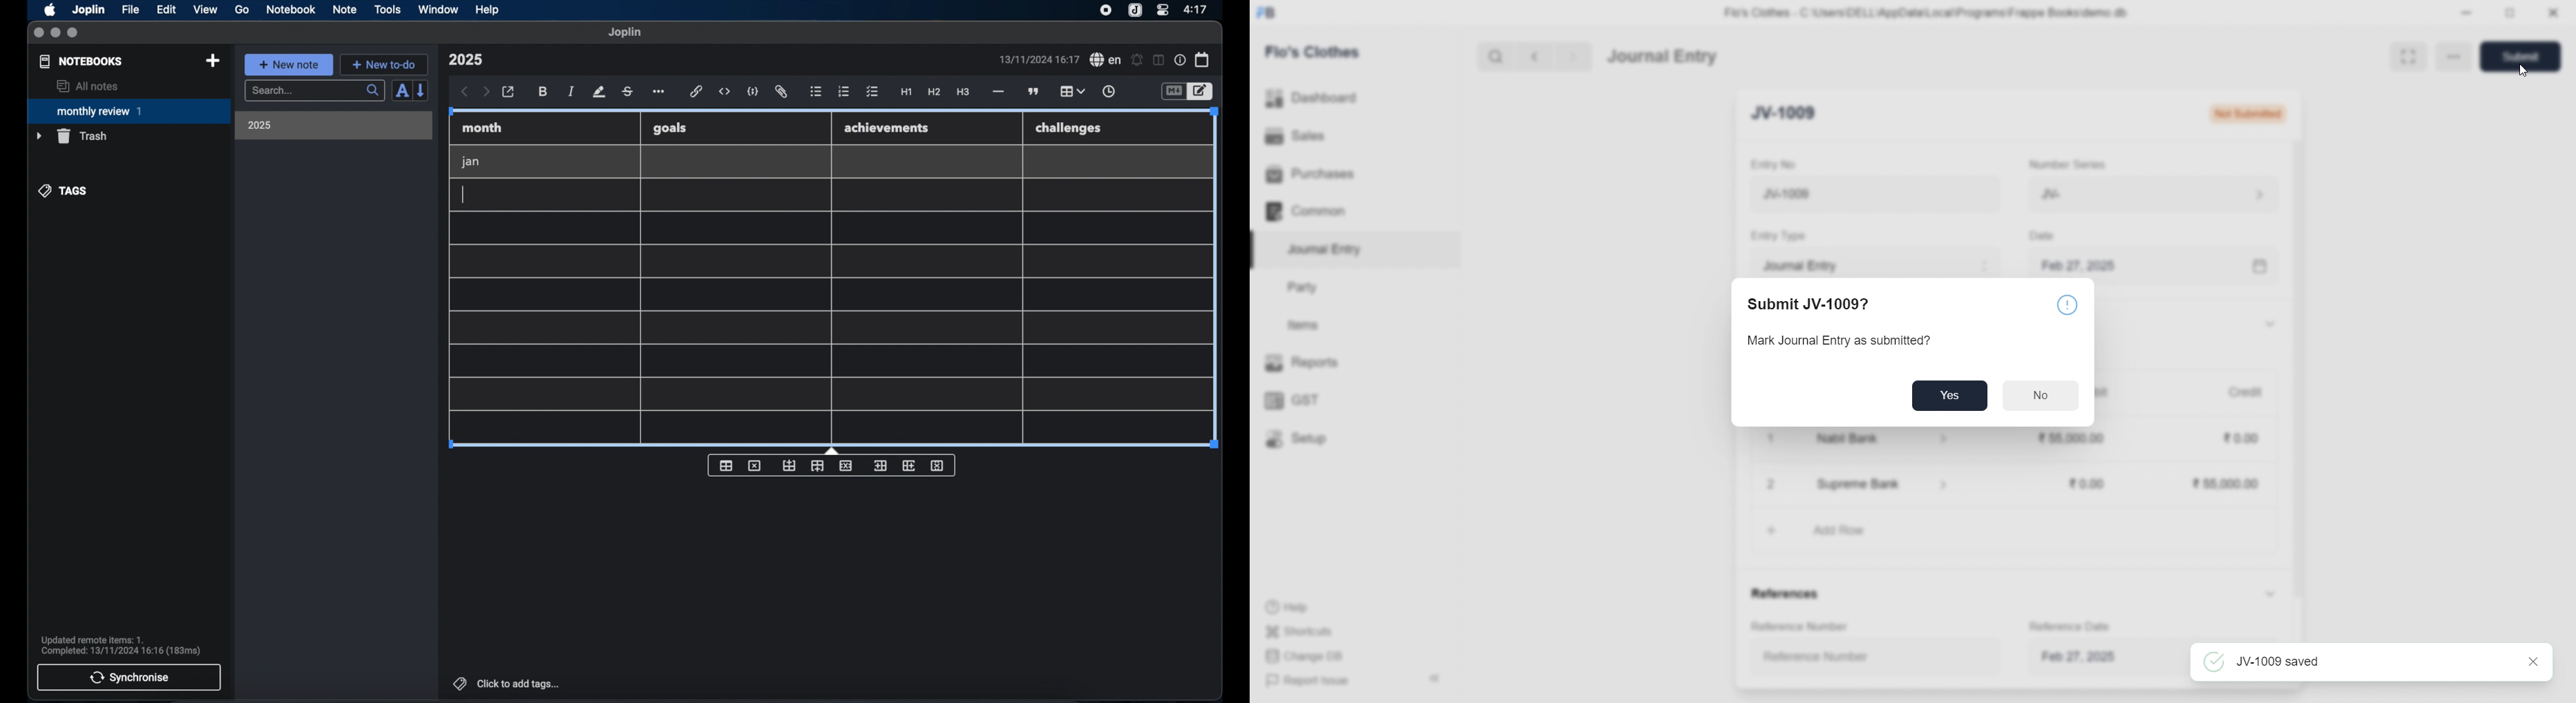  Describe the element at coordinates (907, 92) in the screenshot. I see `heading 1` at that location.